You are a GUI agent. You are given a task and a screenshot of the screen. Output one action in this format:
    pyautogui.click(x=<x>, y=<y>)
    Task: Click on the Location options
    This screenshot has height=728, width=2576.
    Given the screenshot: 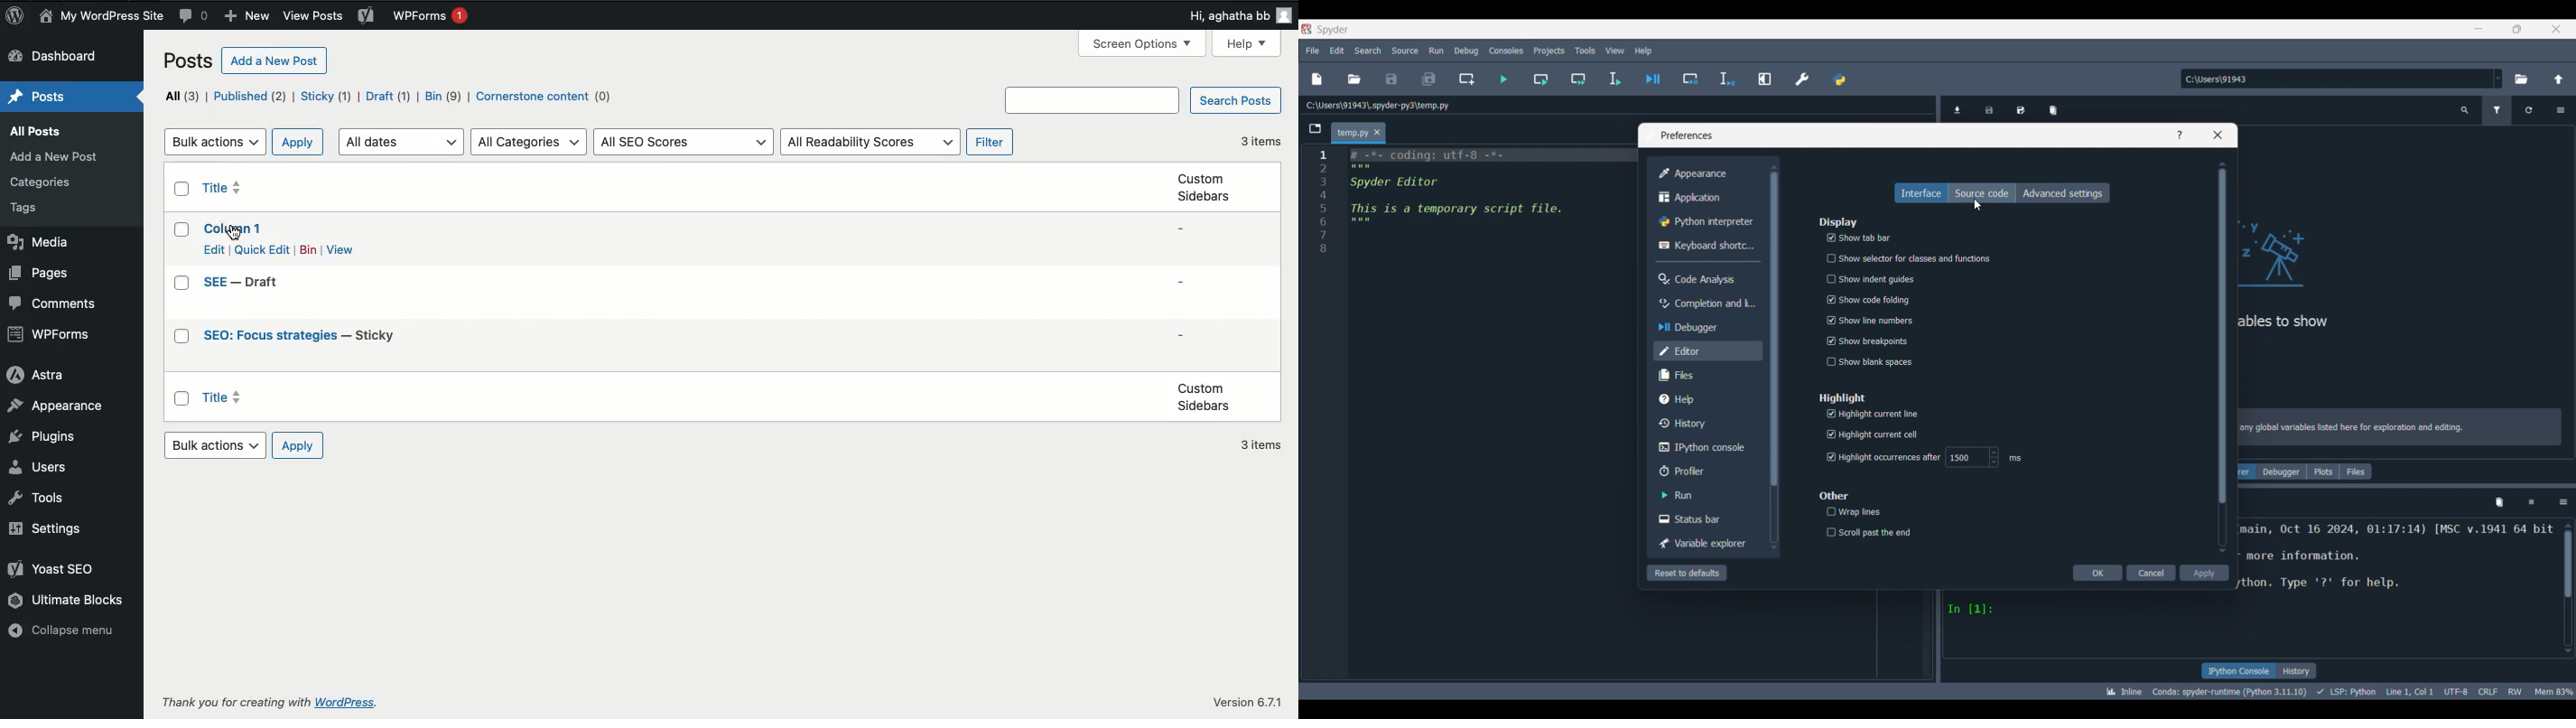 What is the action you would take?
    pyautogui.click(x=2498, y=79)
    